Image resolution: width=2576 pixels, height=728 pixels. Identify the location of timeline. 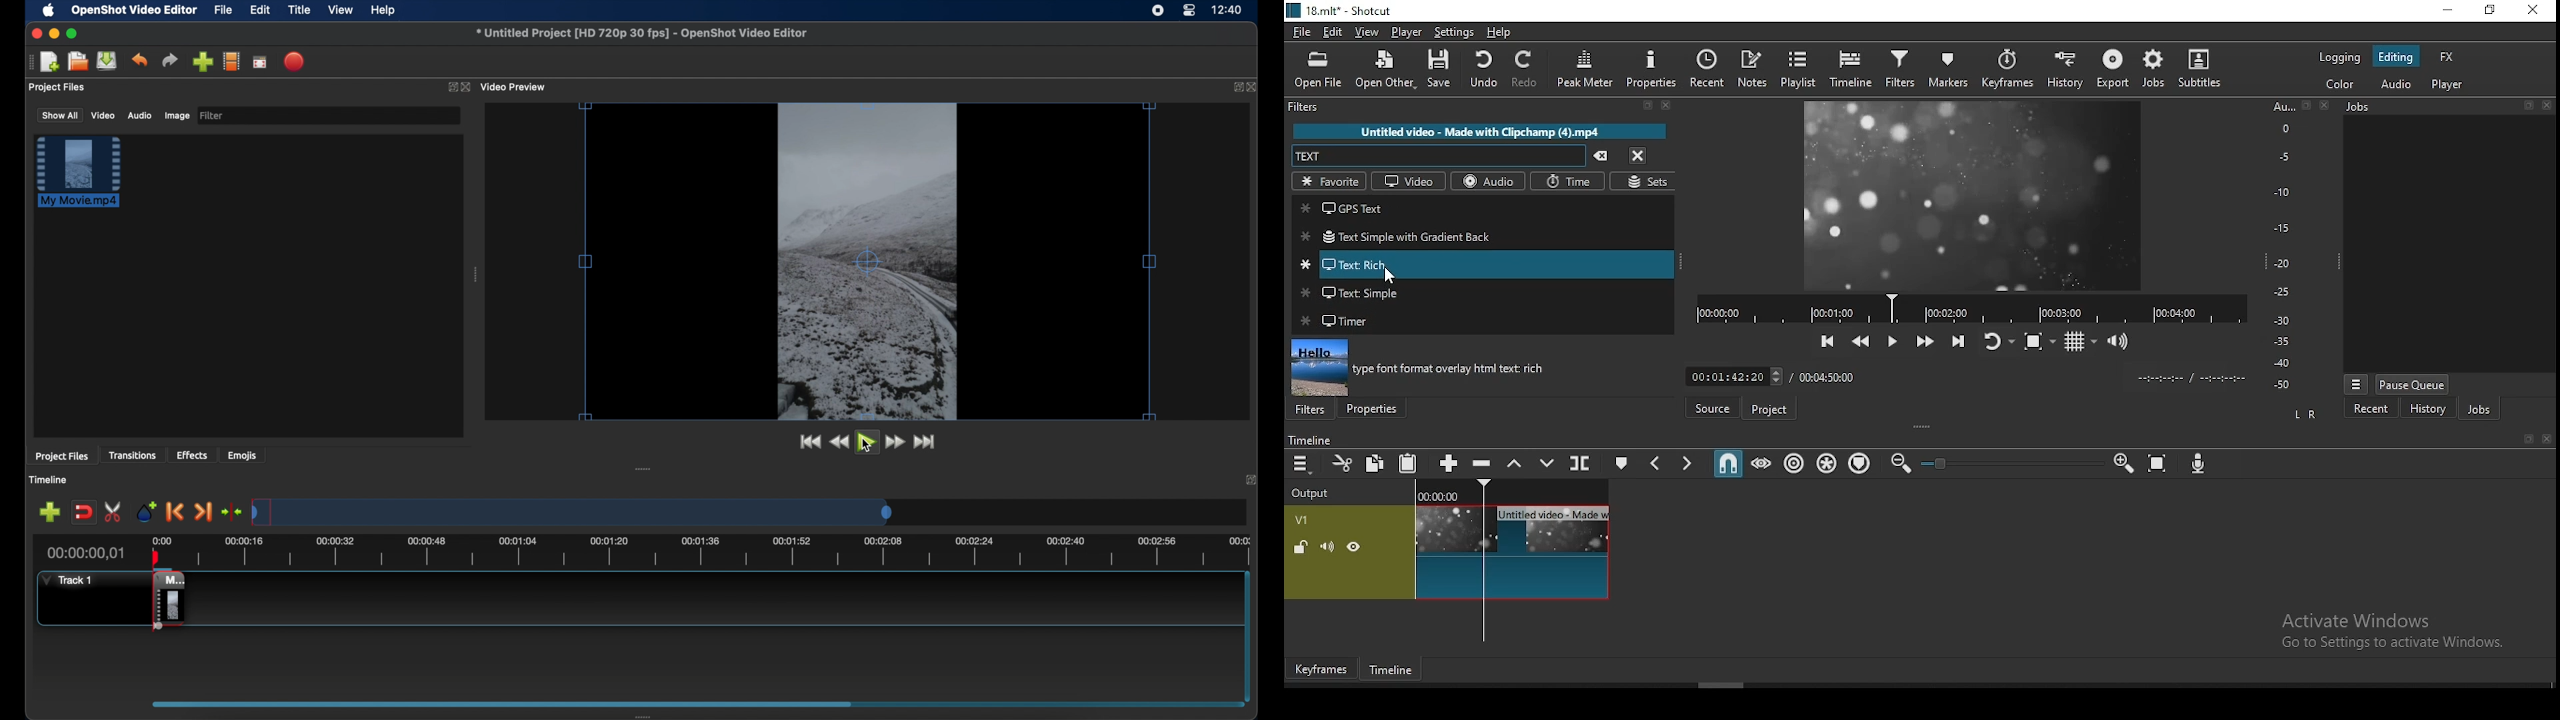
(1393, 671).